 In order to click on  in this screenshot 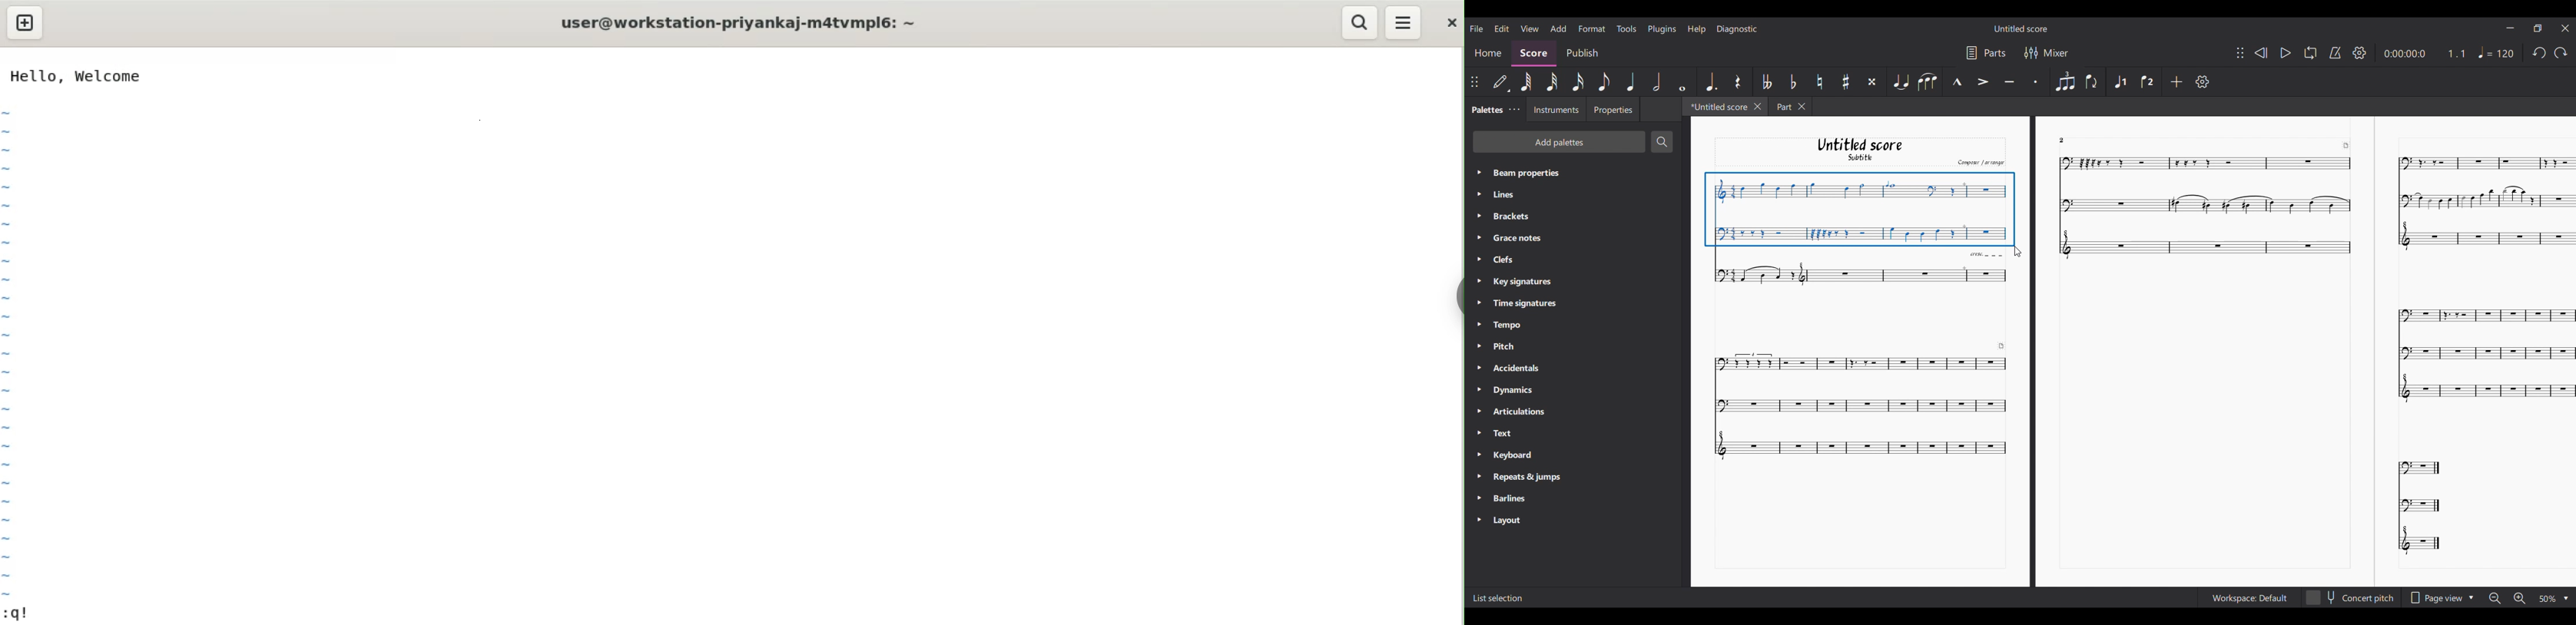, I will do `click(1478, 193)`.